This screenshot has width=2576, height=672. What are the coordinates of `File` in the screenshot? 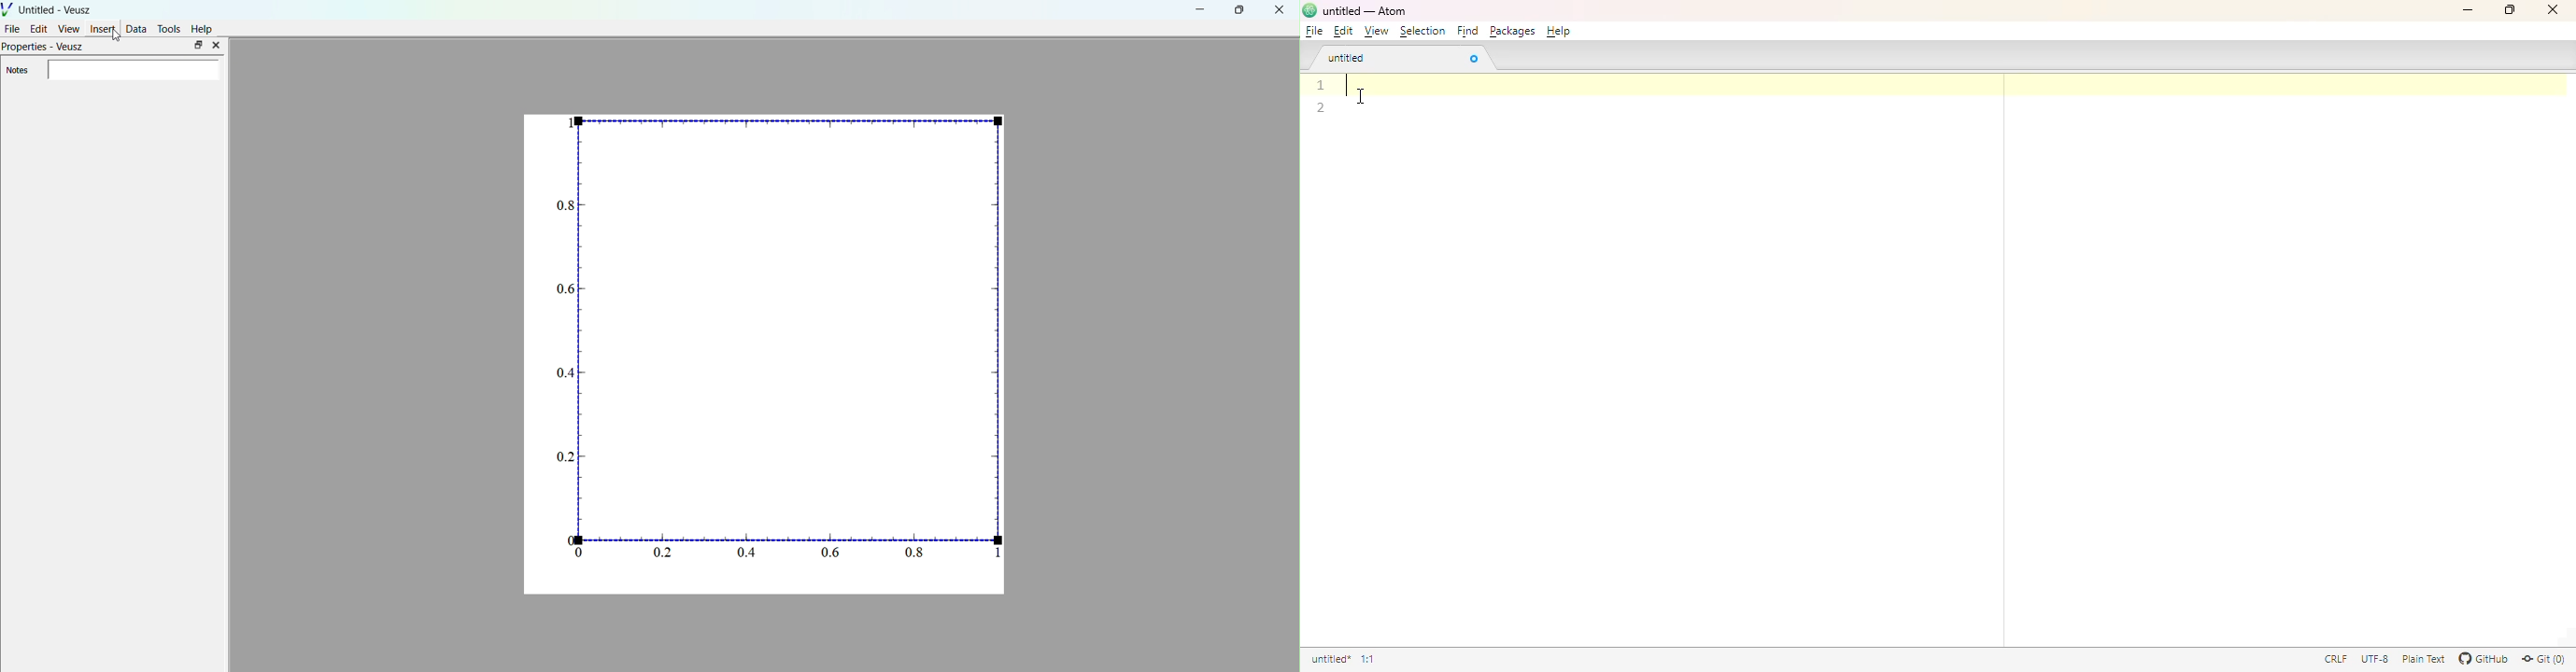 It's located at (13, 28).